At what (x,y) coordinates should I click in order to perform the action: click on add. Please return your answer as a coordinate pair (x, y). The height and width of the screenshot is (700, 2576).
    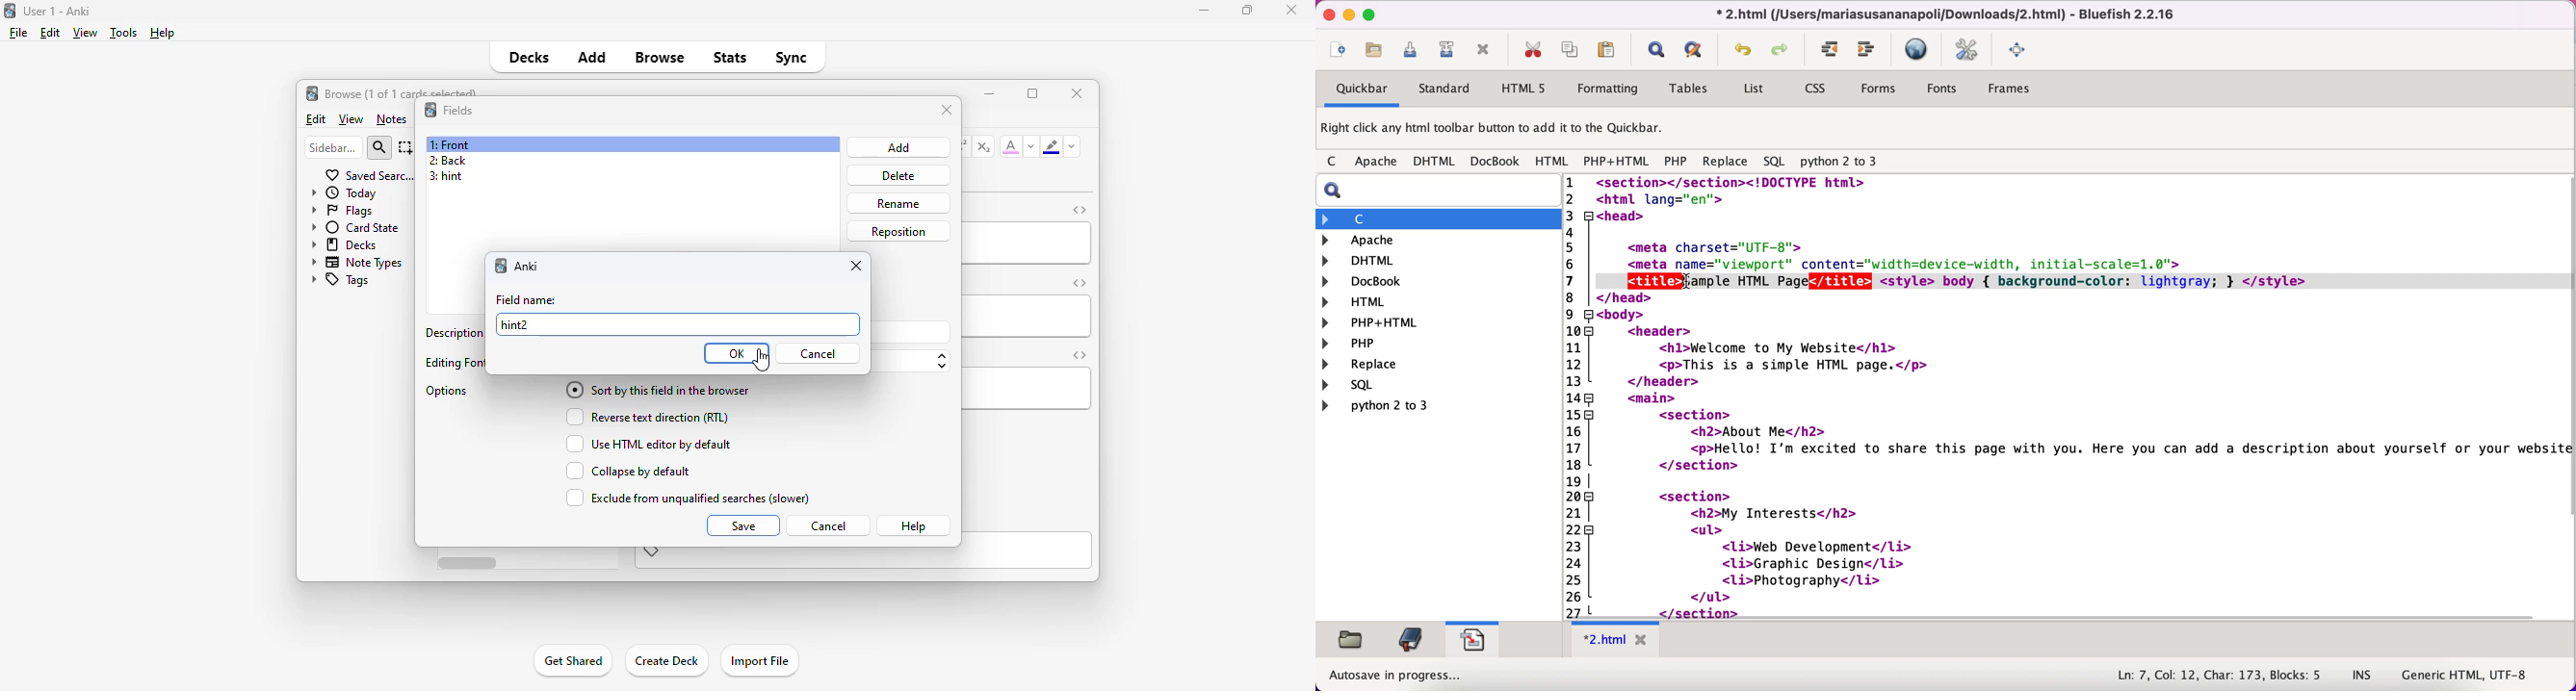
    Looking at the image, I should click on (592, 56).